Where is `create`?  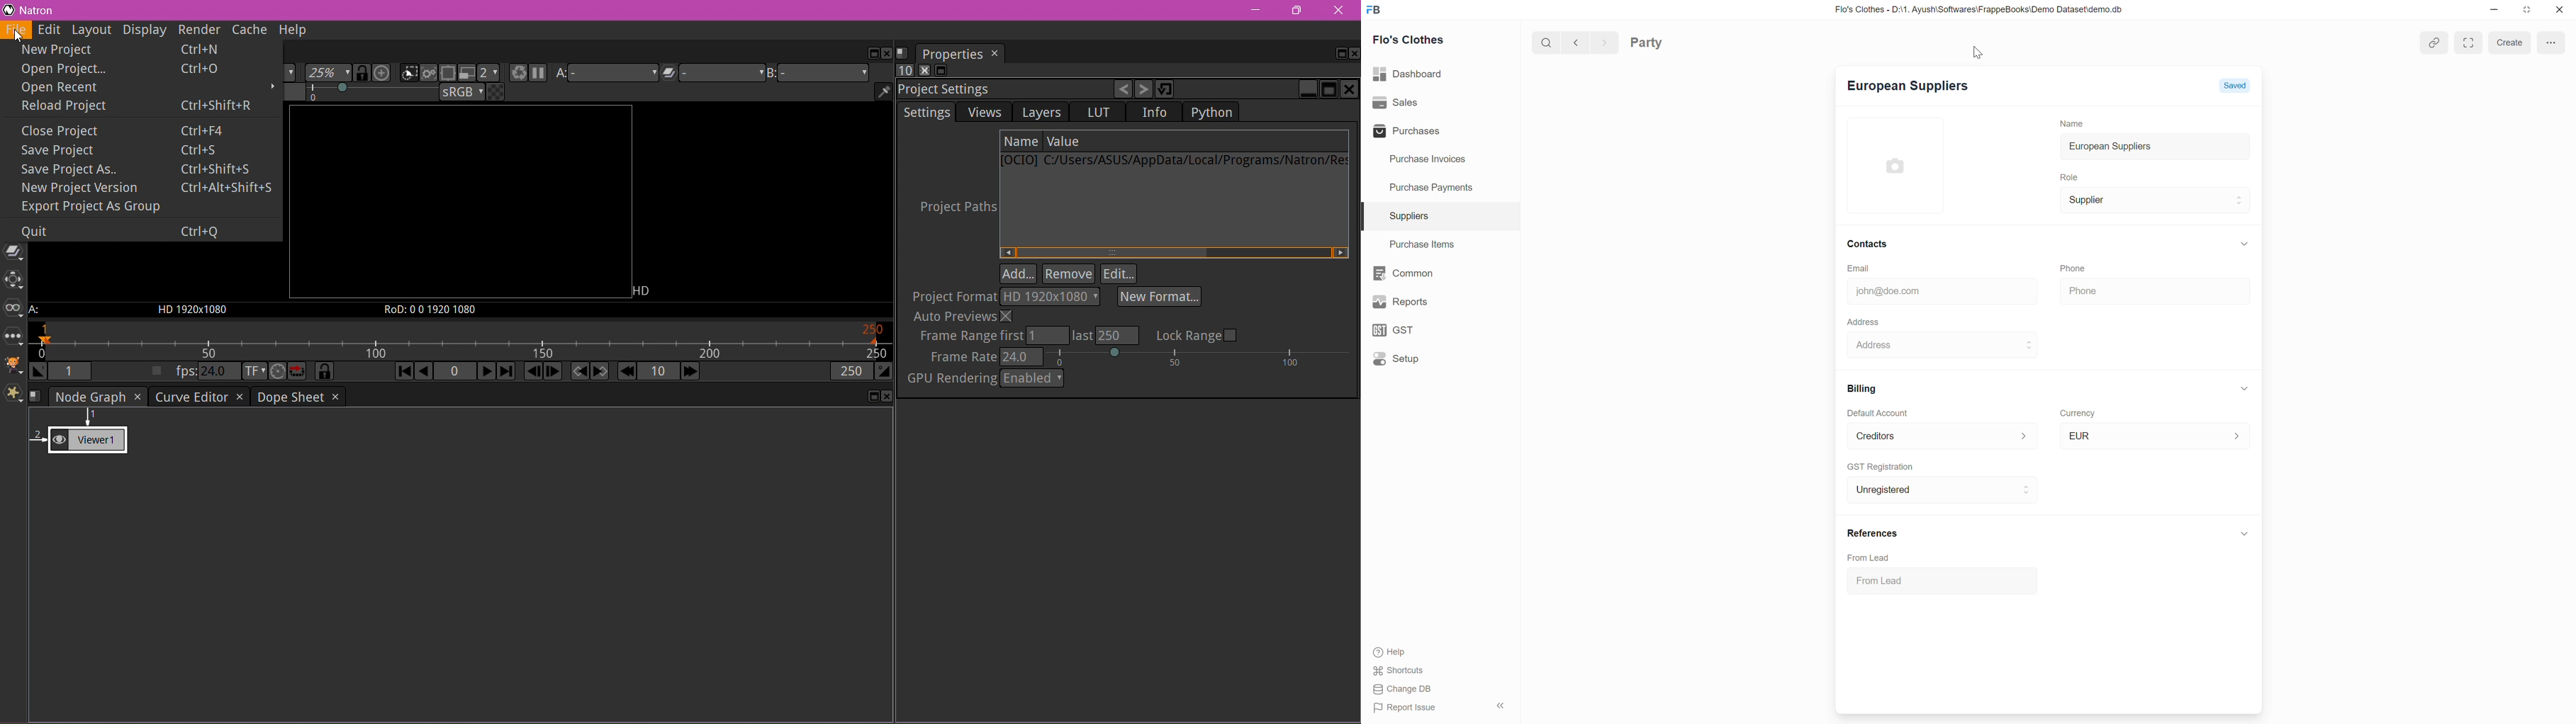 create is located at coordinates (2507, 42).